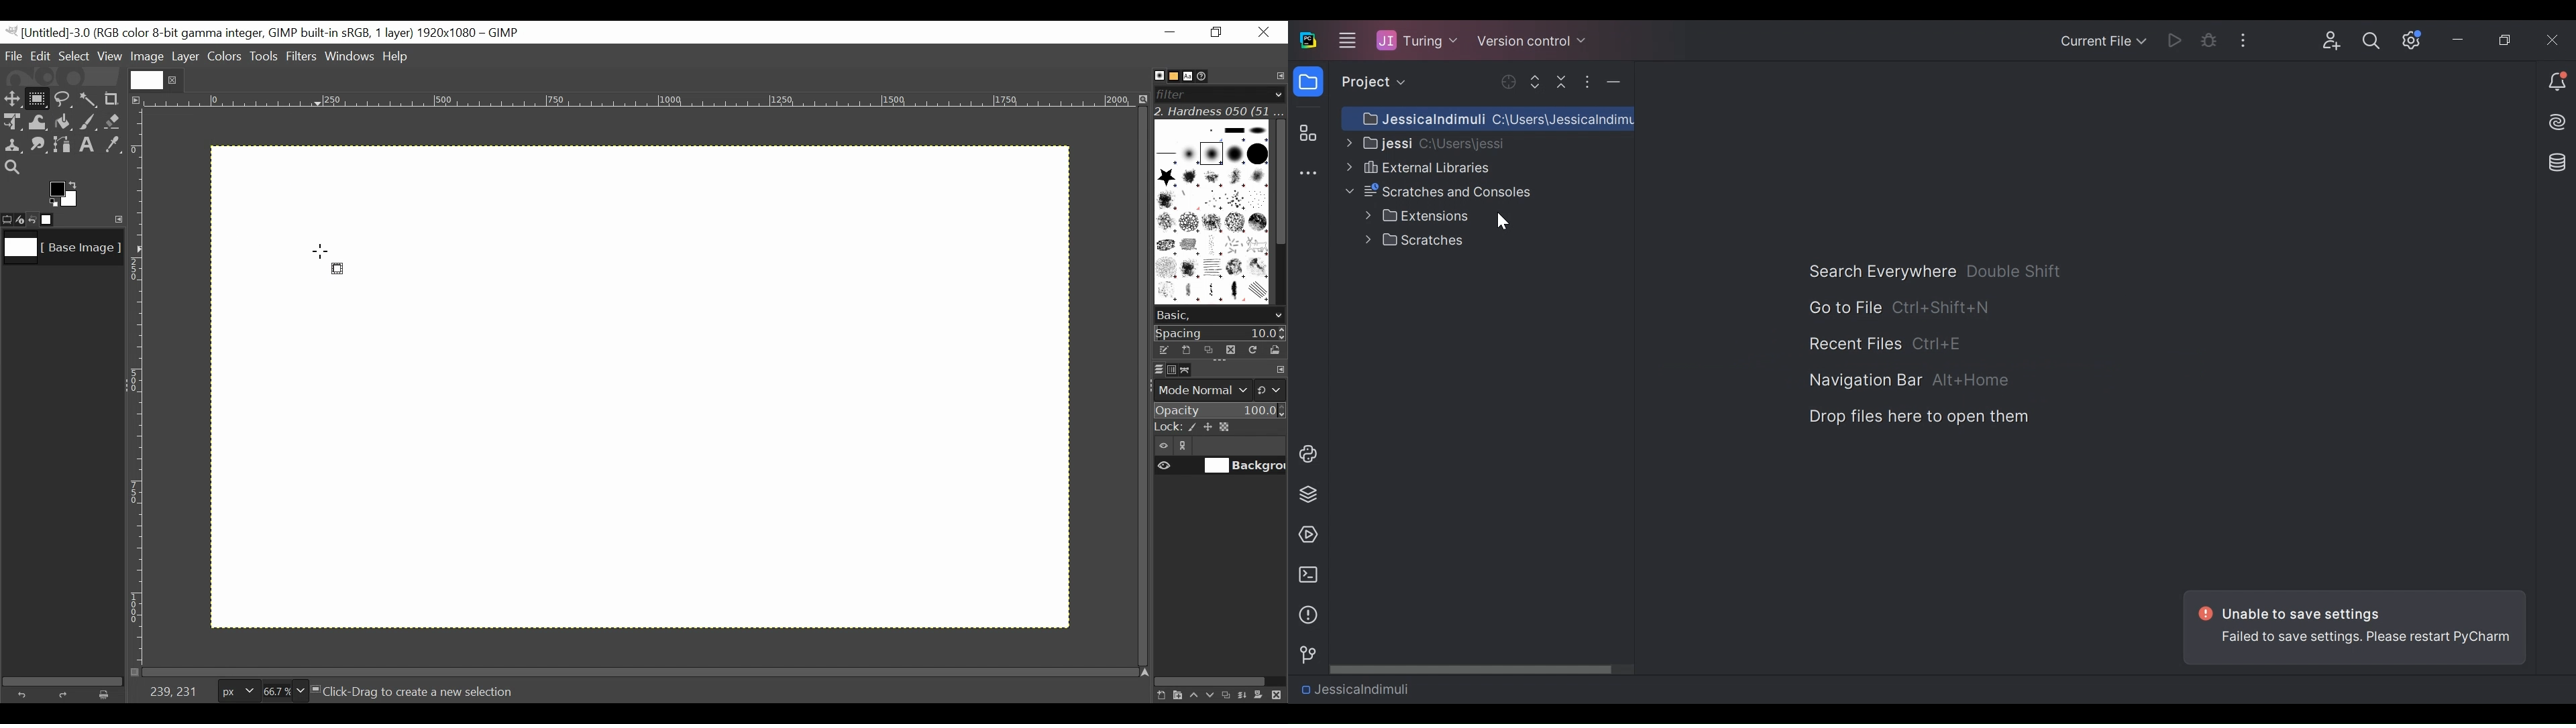  I want to click on Fonts, so click(1190, 75).